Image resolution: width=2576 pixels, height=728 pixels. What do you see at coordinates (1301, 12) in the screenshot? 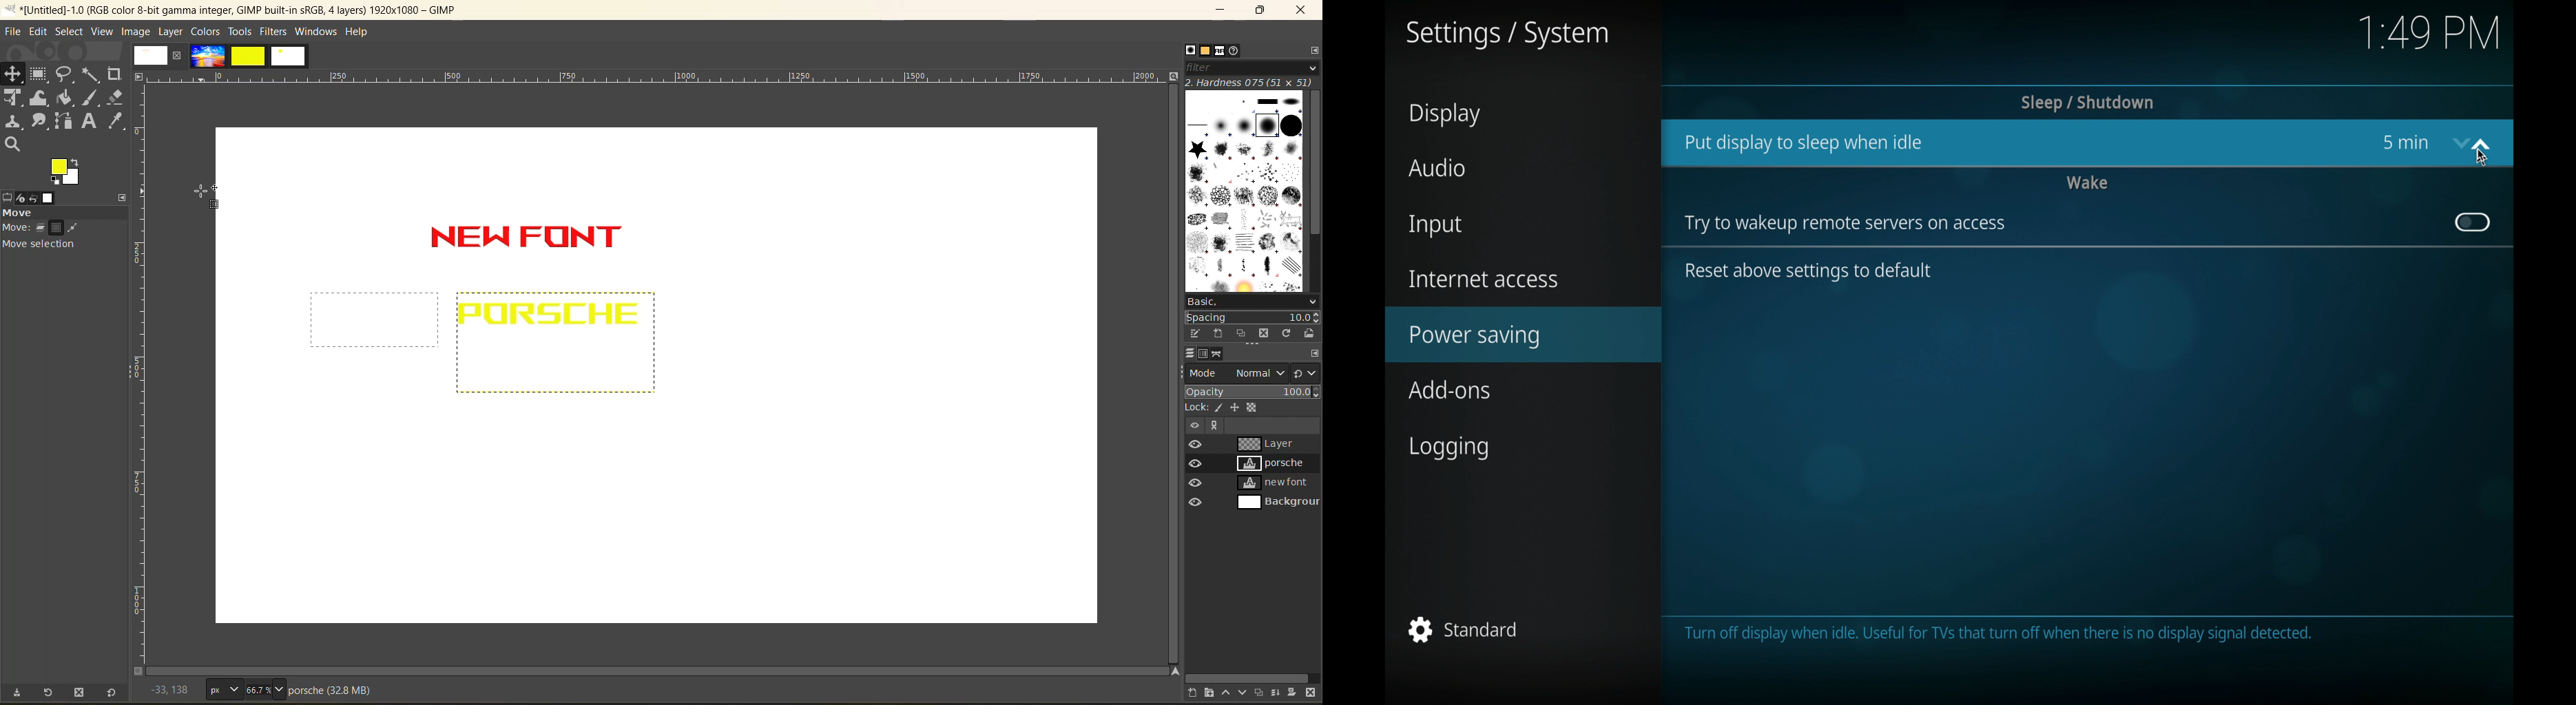
I see `close` at bounding box center [1301, 12].